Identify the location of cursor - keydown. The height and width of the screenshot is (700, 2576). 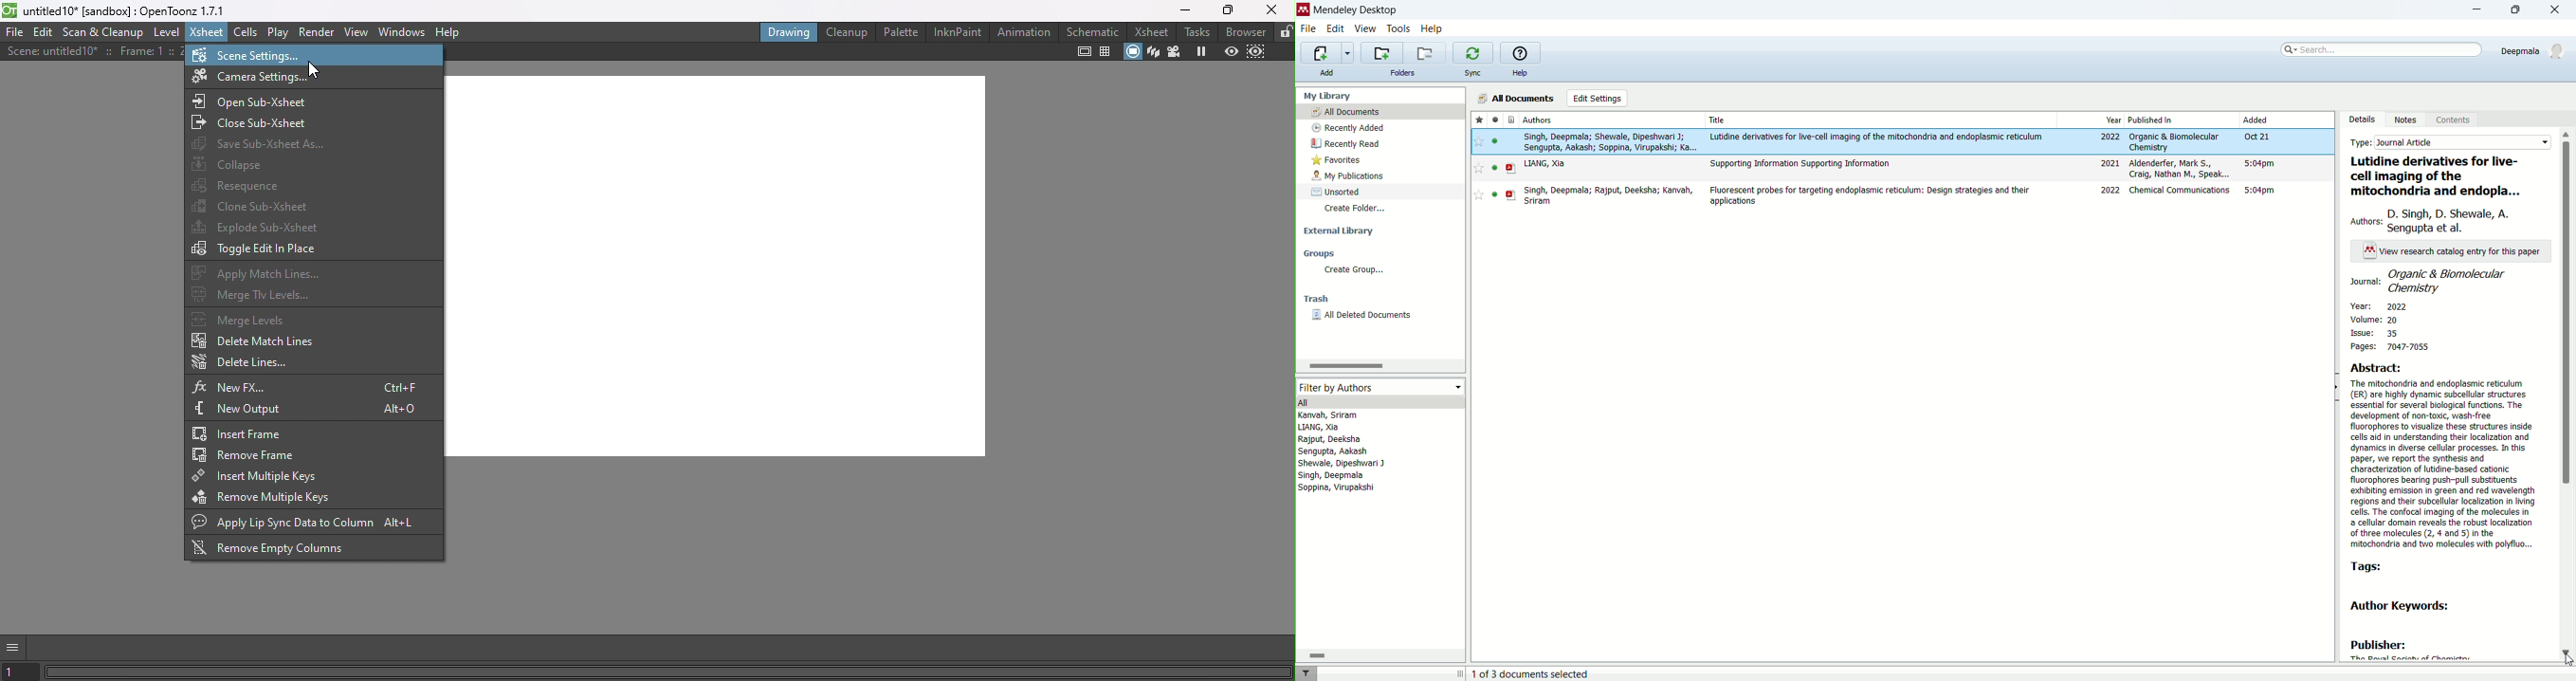
(2567, 661).